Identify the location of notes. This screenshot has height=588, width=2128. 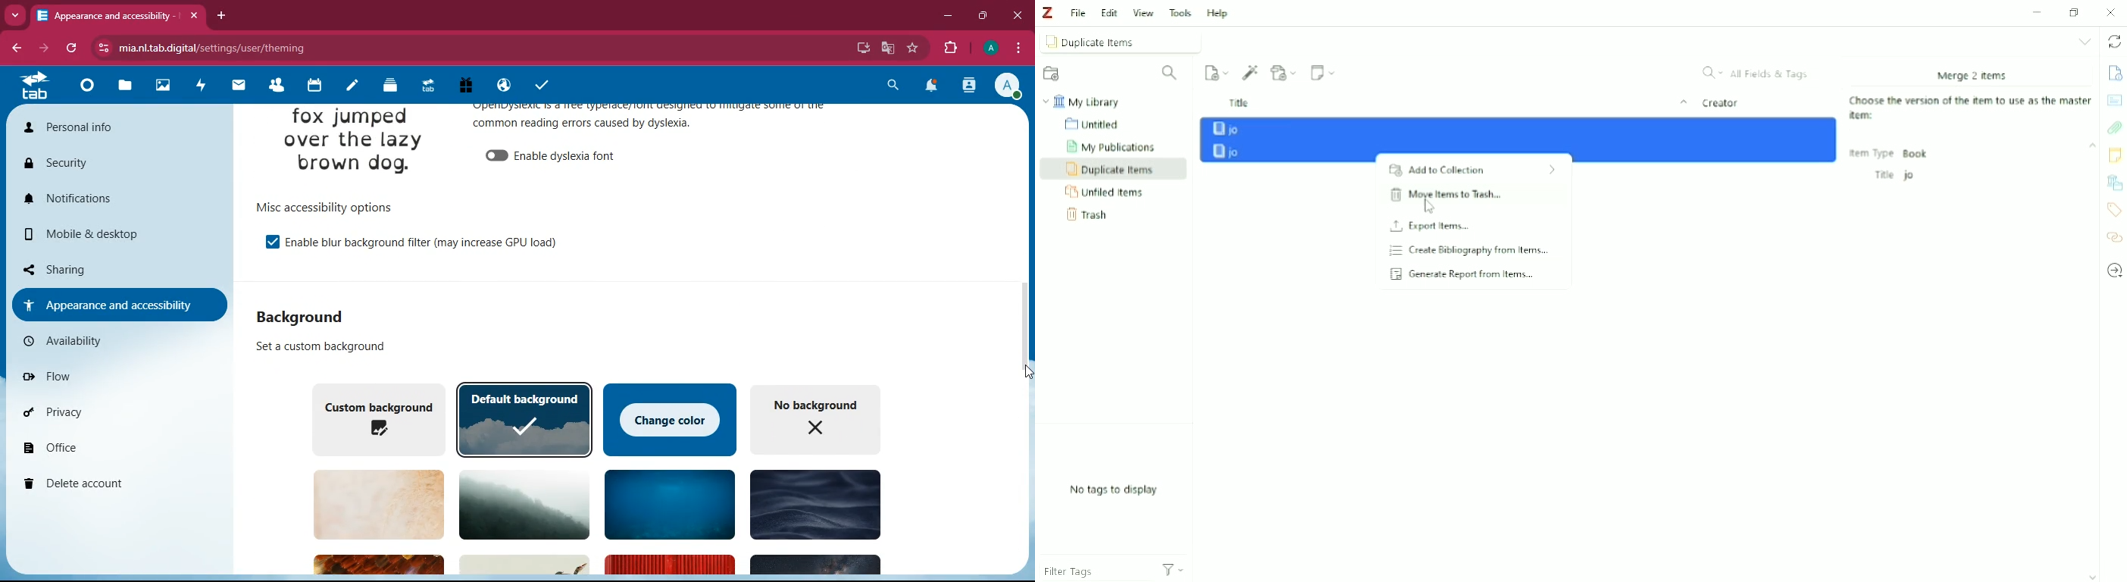
(352, 88).